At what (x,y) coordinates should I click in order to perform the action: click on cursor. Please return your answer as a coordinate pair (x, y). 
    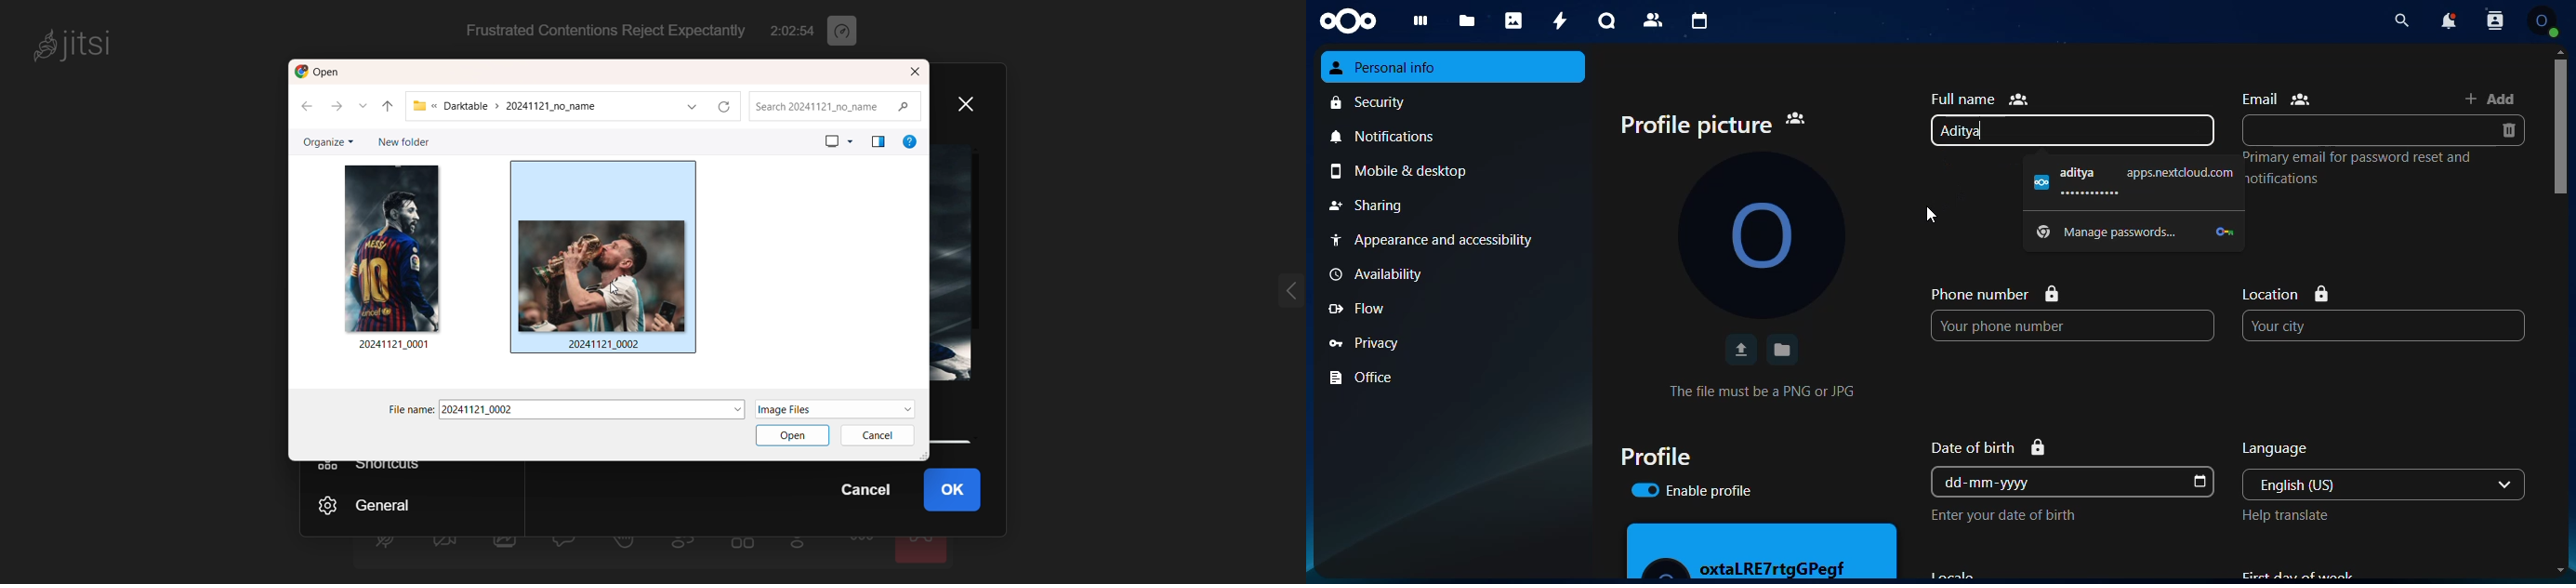
    Looking at the image, I should click on (611, 287).